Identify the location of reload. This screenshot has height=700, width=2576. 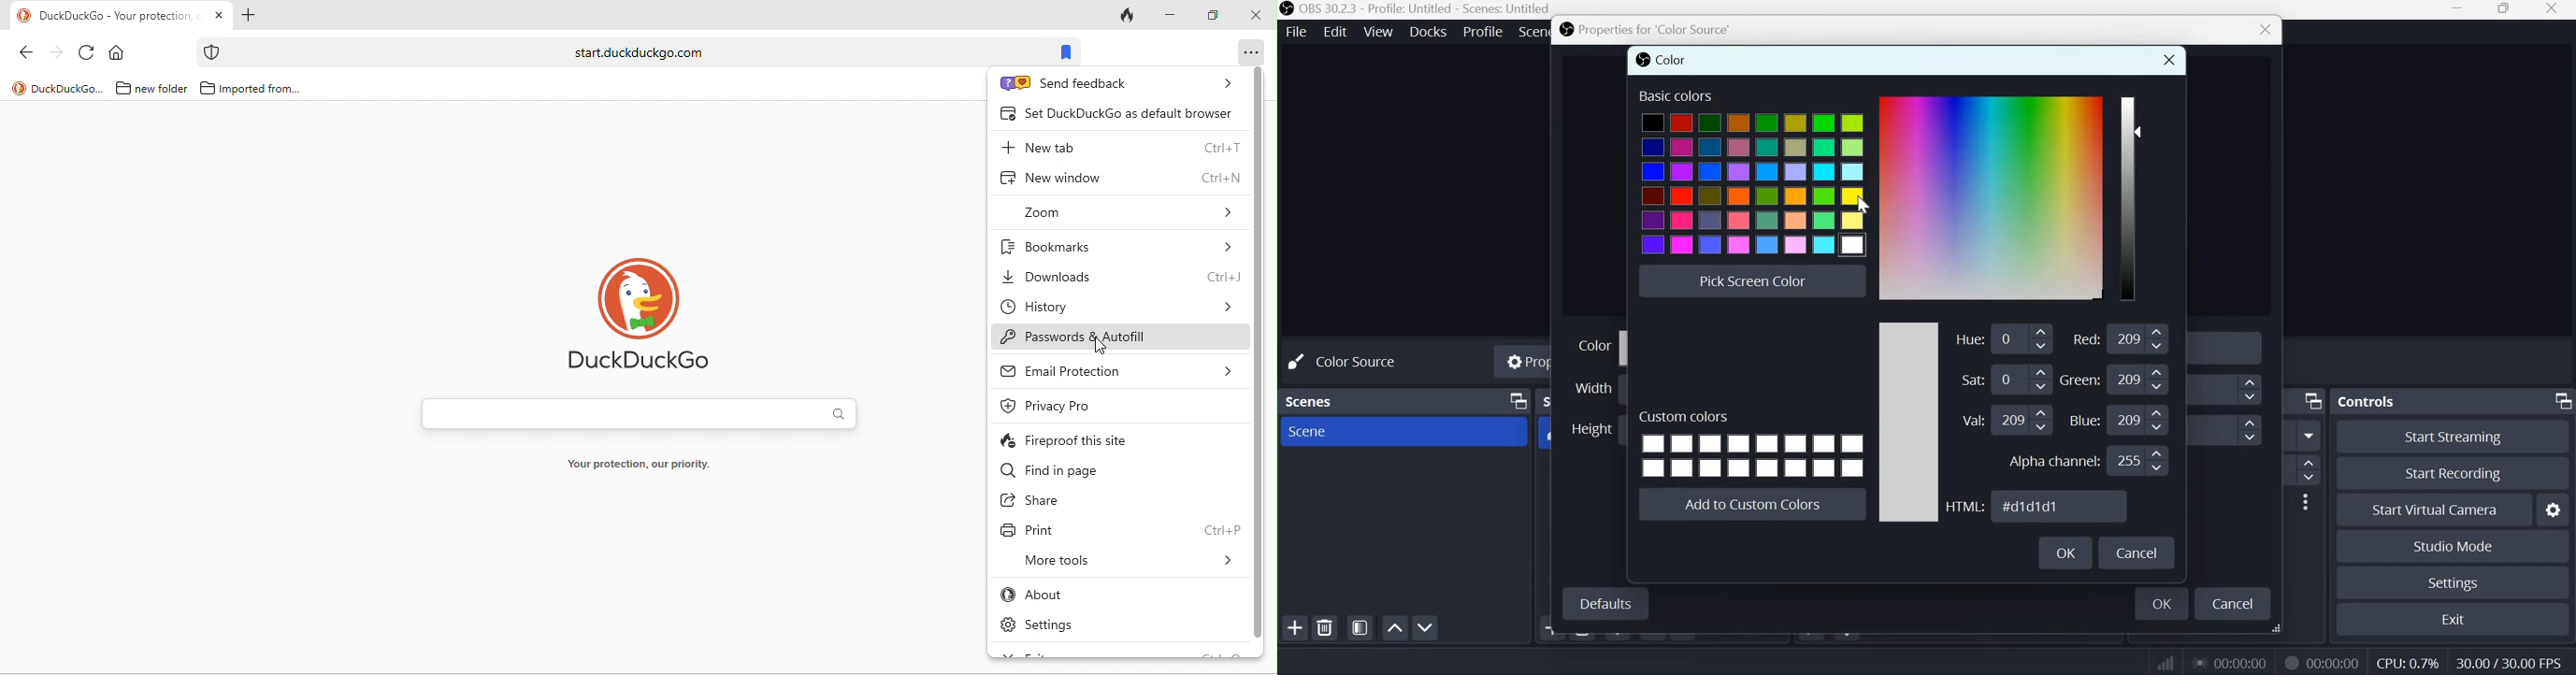
(88, 54).